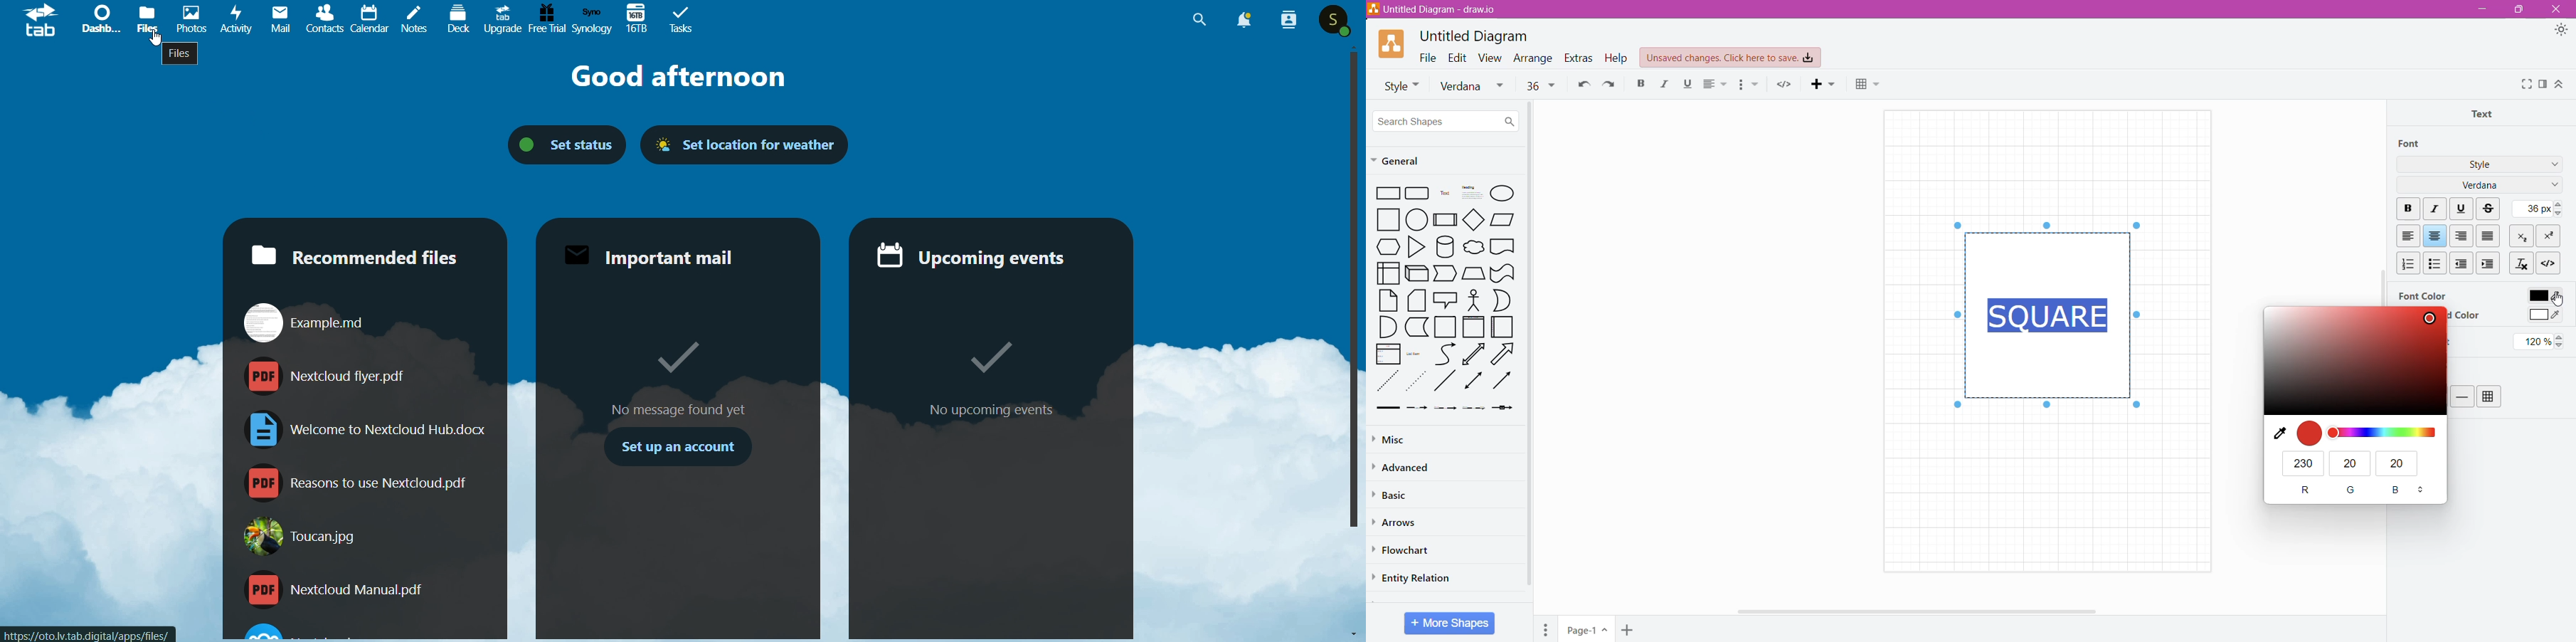  I want to click on Vertical Scroll Bar, so click(1530, 347).